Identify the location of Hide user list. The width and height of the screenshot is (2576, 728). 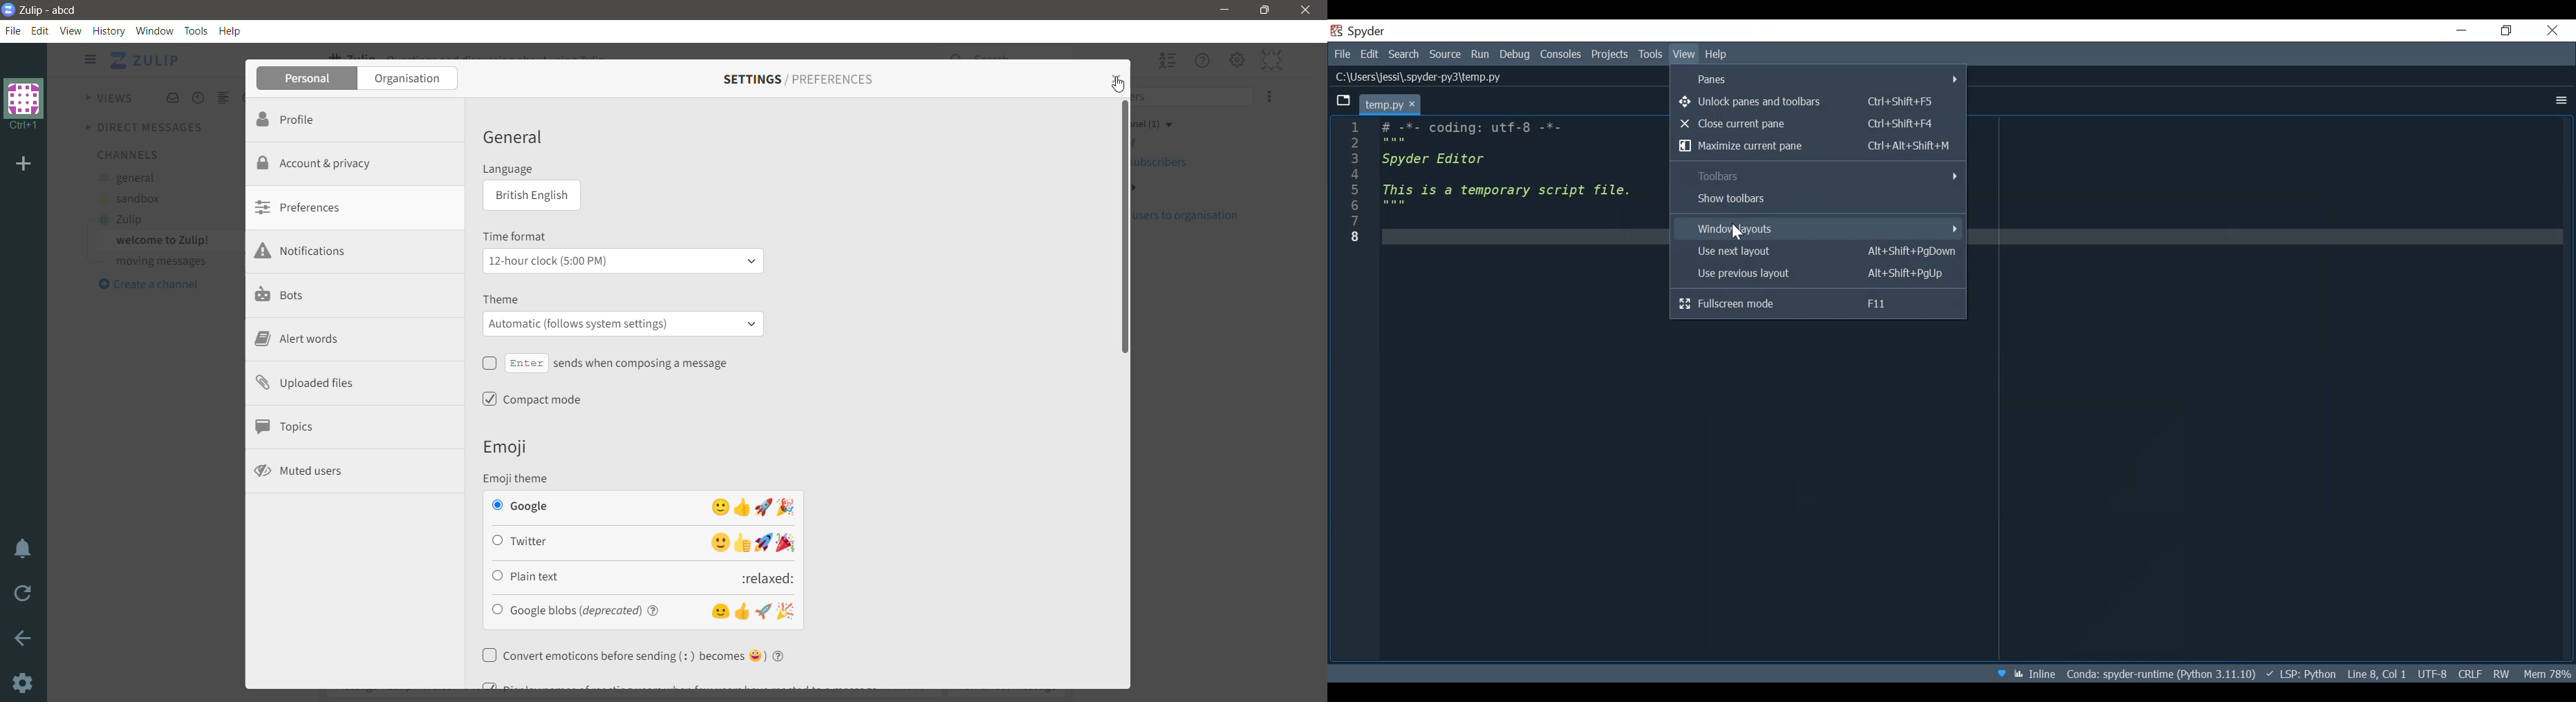
(1168, 61).